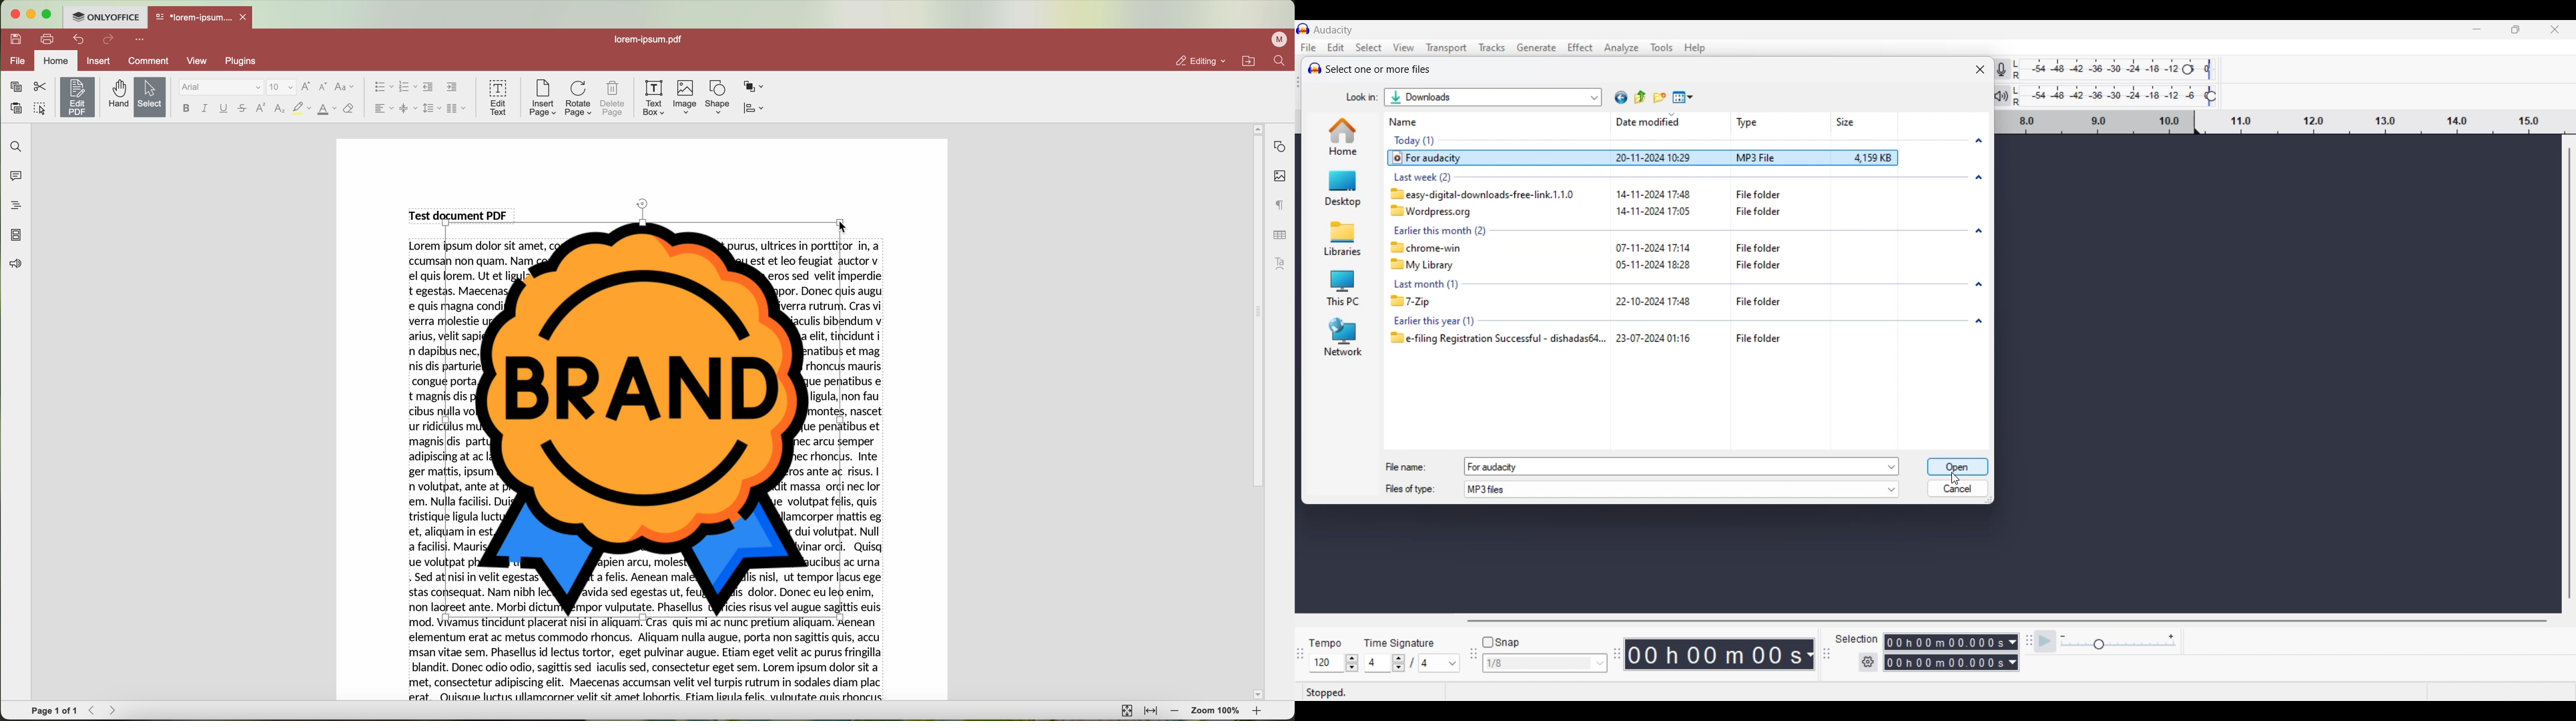 This screenshot has width=2576, height=728. I want to click on 1 easy-digital-downloads-free-link.1.1.0 14-11-2024 17:48 File folder, so click(1605, 193).